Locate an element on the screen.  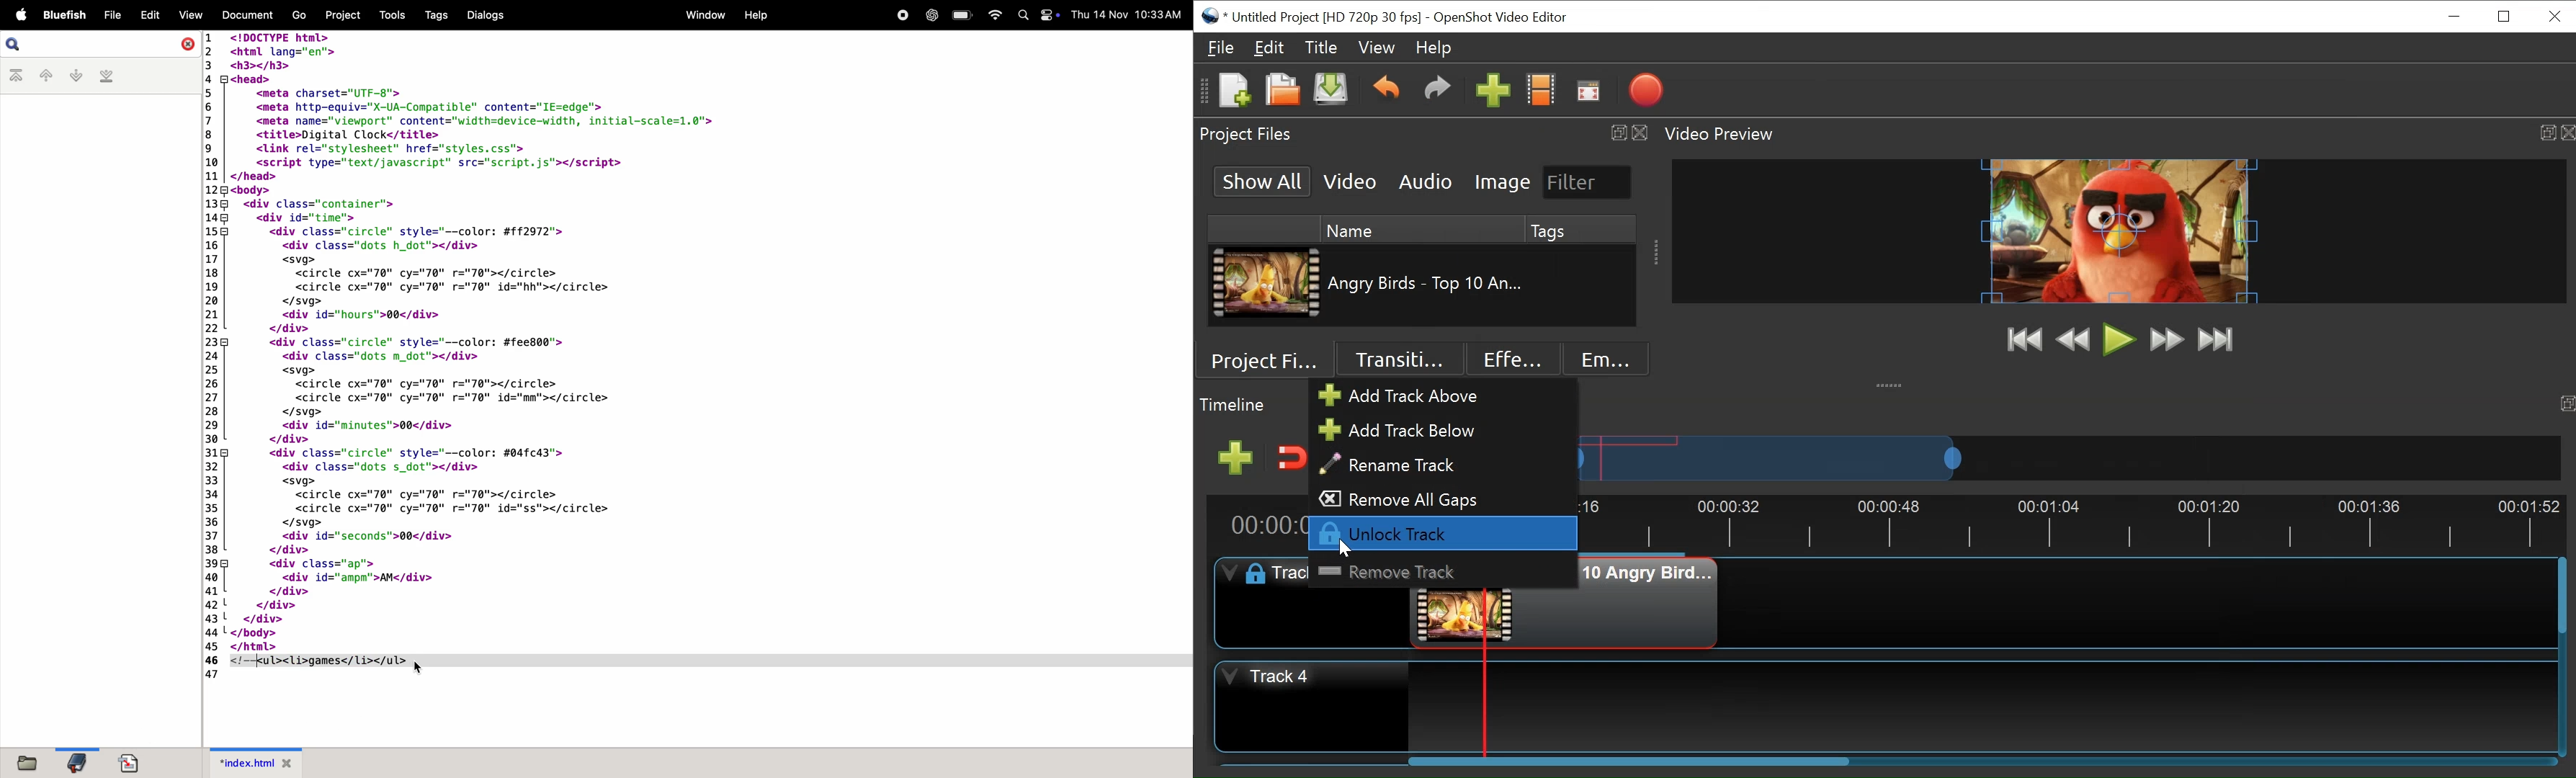
File is located at coordinates (1222, 48).